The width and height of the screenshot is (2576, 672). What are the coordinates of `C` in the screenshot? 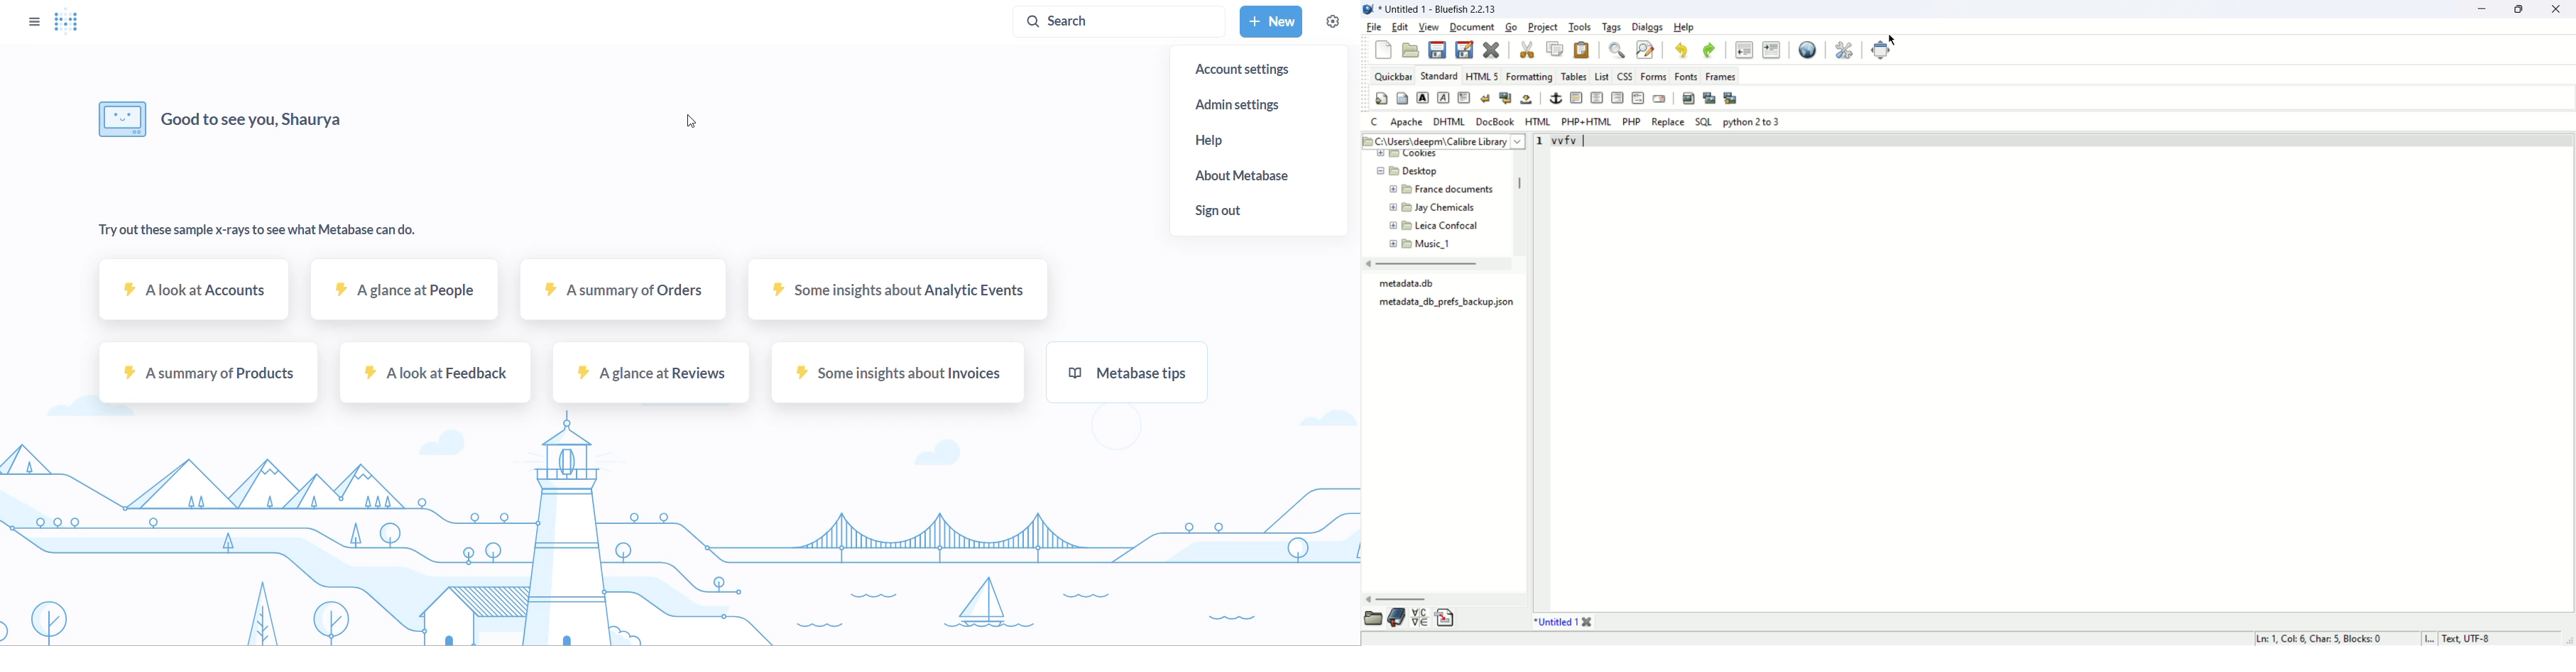 It's located at (1380, 122).